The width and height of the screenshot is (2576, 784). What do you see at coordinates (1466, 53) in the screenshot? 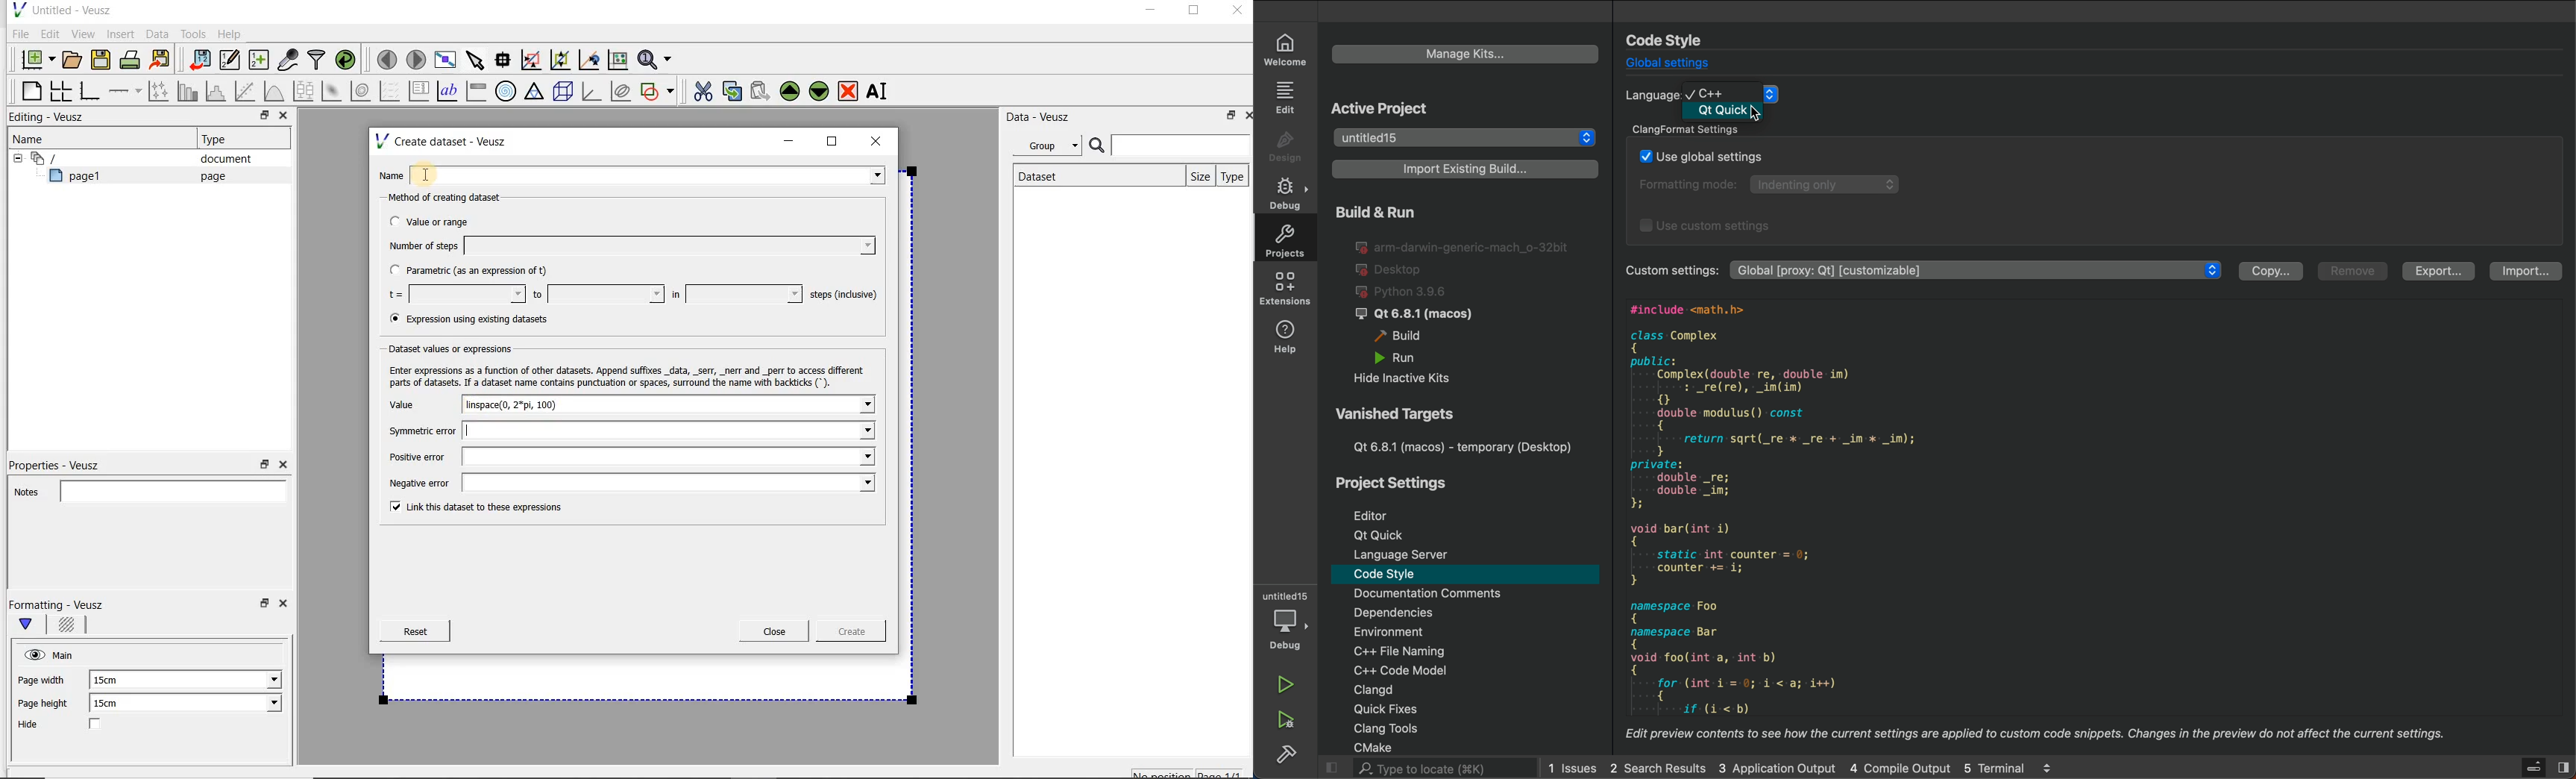
I see `manage kit` at bounding box center [1466, 53].